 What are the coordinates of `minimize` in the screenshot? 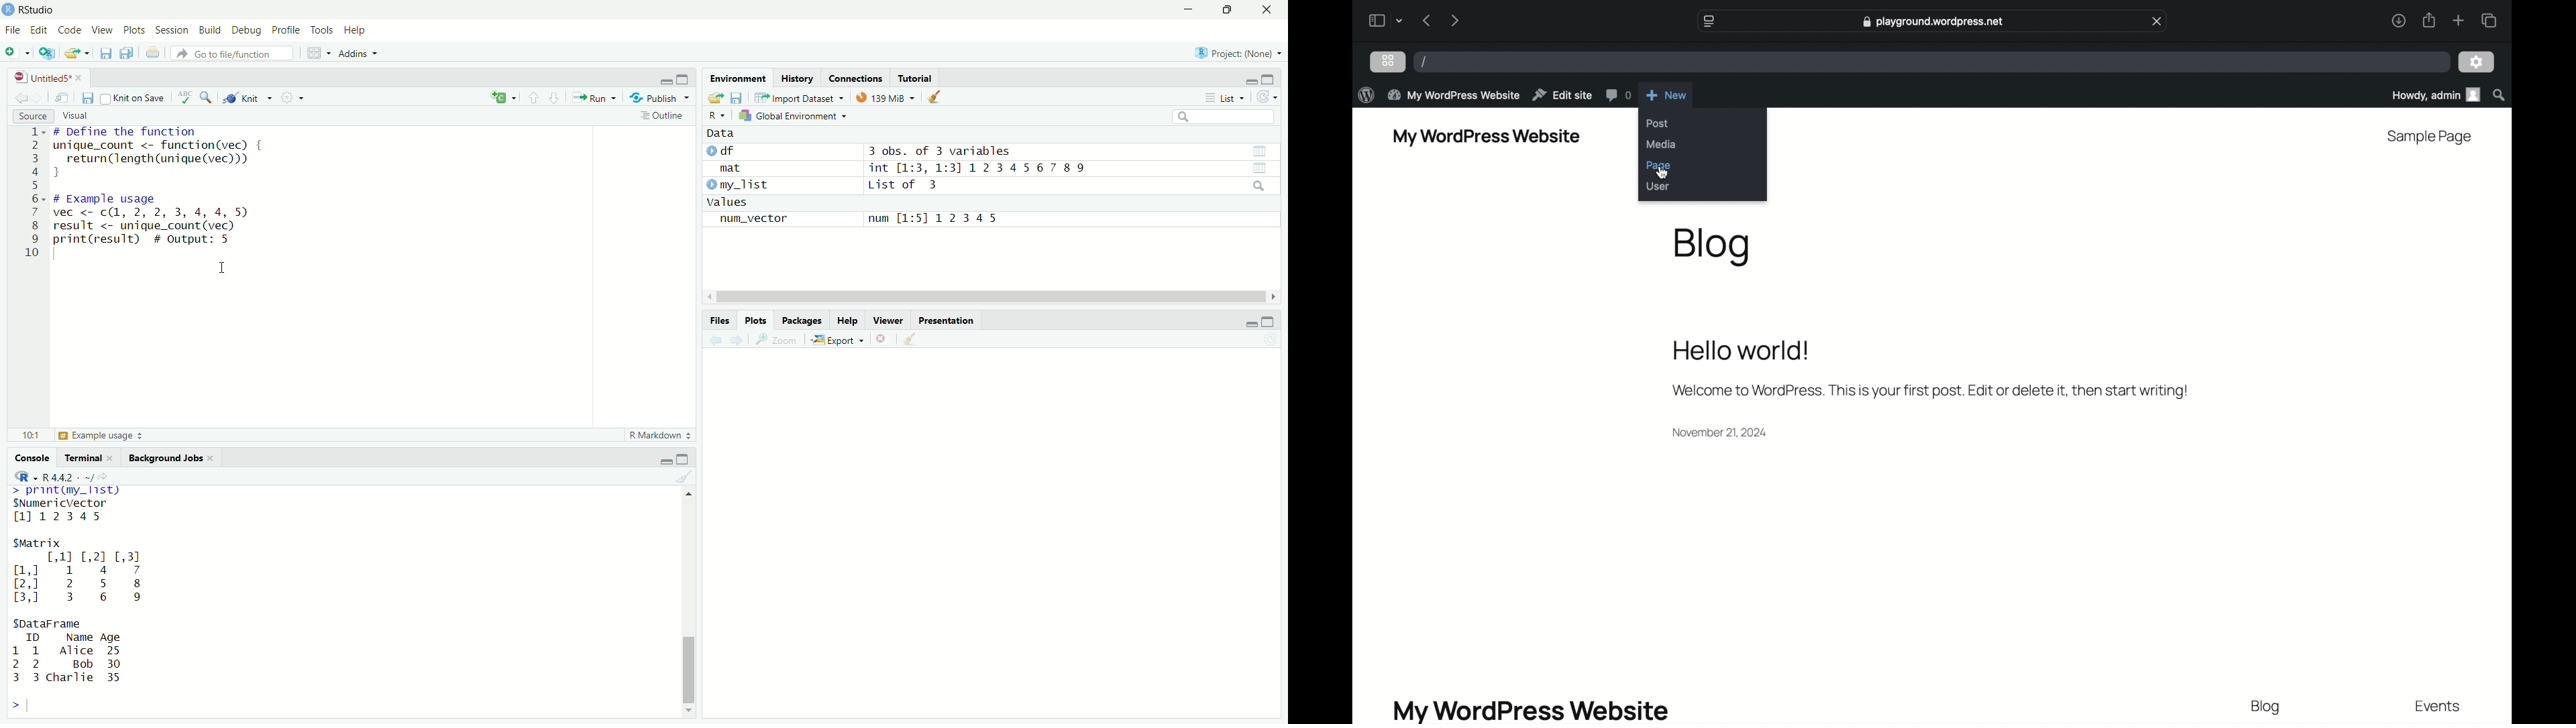 It's located at (1250, 82).